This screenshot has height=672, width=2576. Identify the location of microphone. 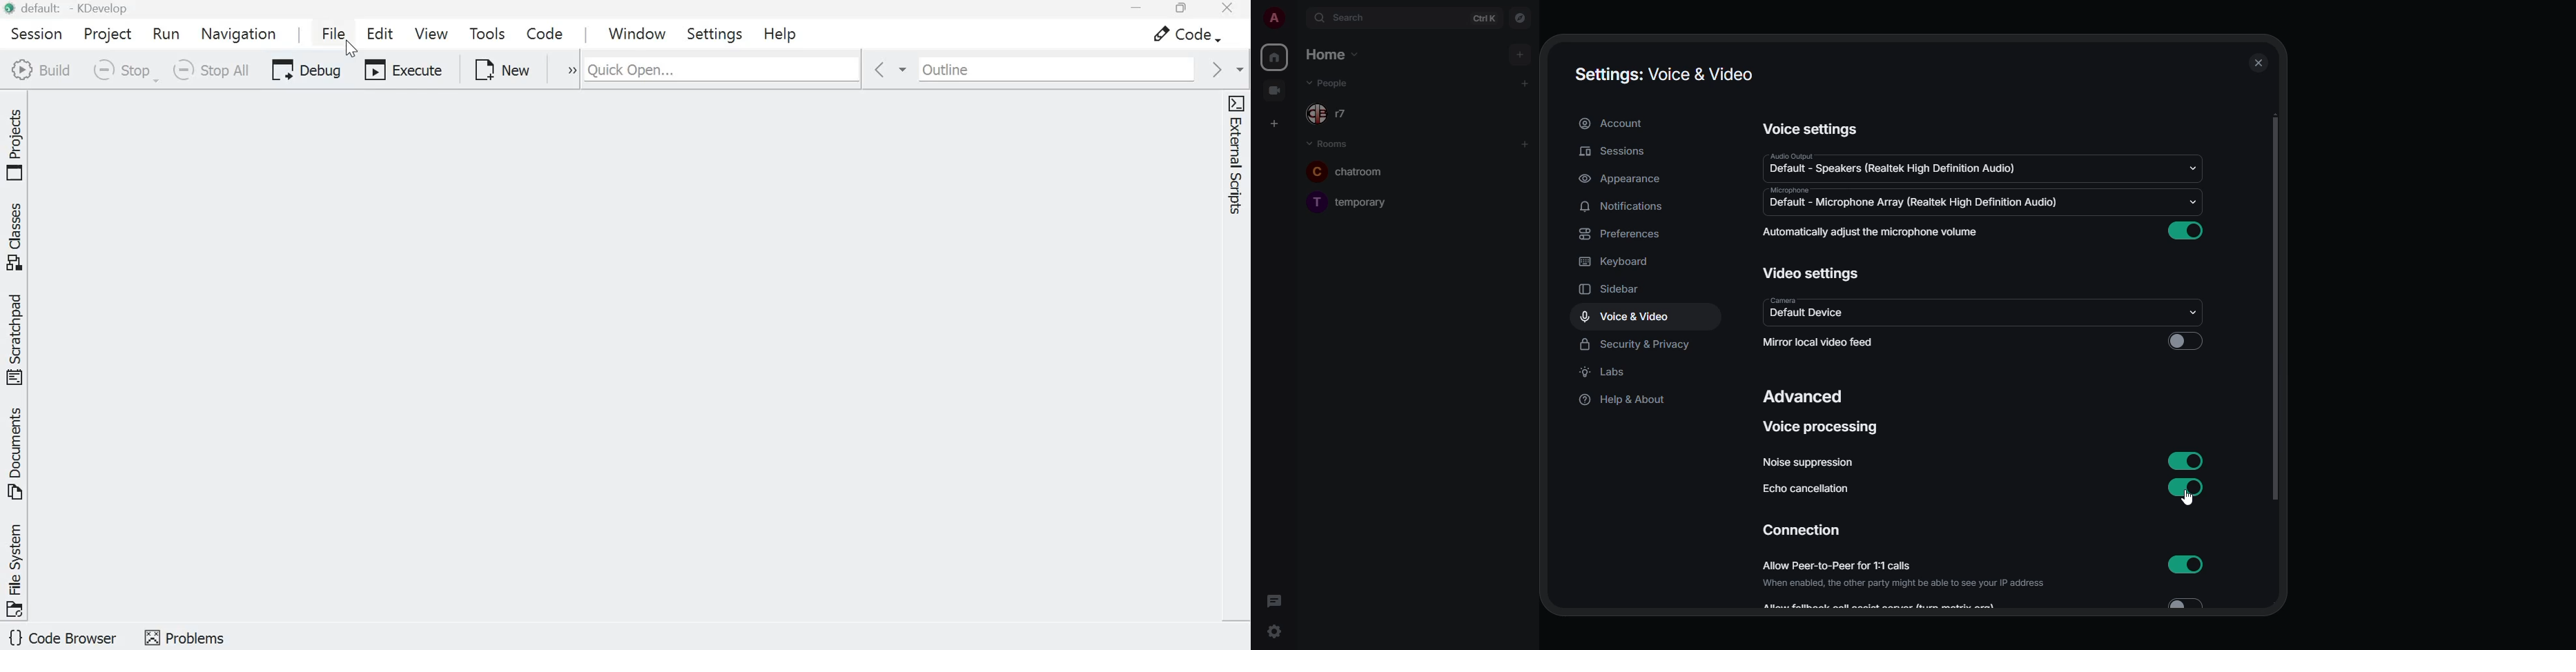
(1788, 190).